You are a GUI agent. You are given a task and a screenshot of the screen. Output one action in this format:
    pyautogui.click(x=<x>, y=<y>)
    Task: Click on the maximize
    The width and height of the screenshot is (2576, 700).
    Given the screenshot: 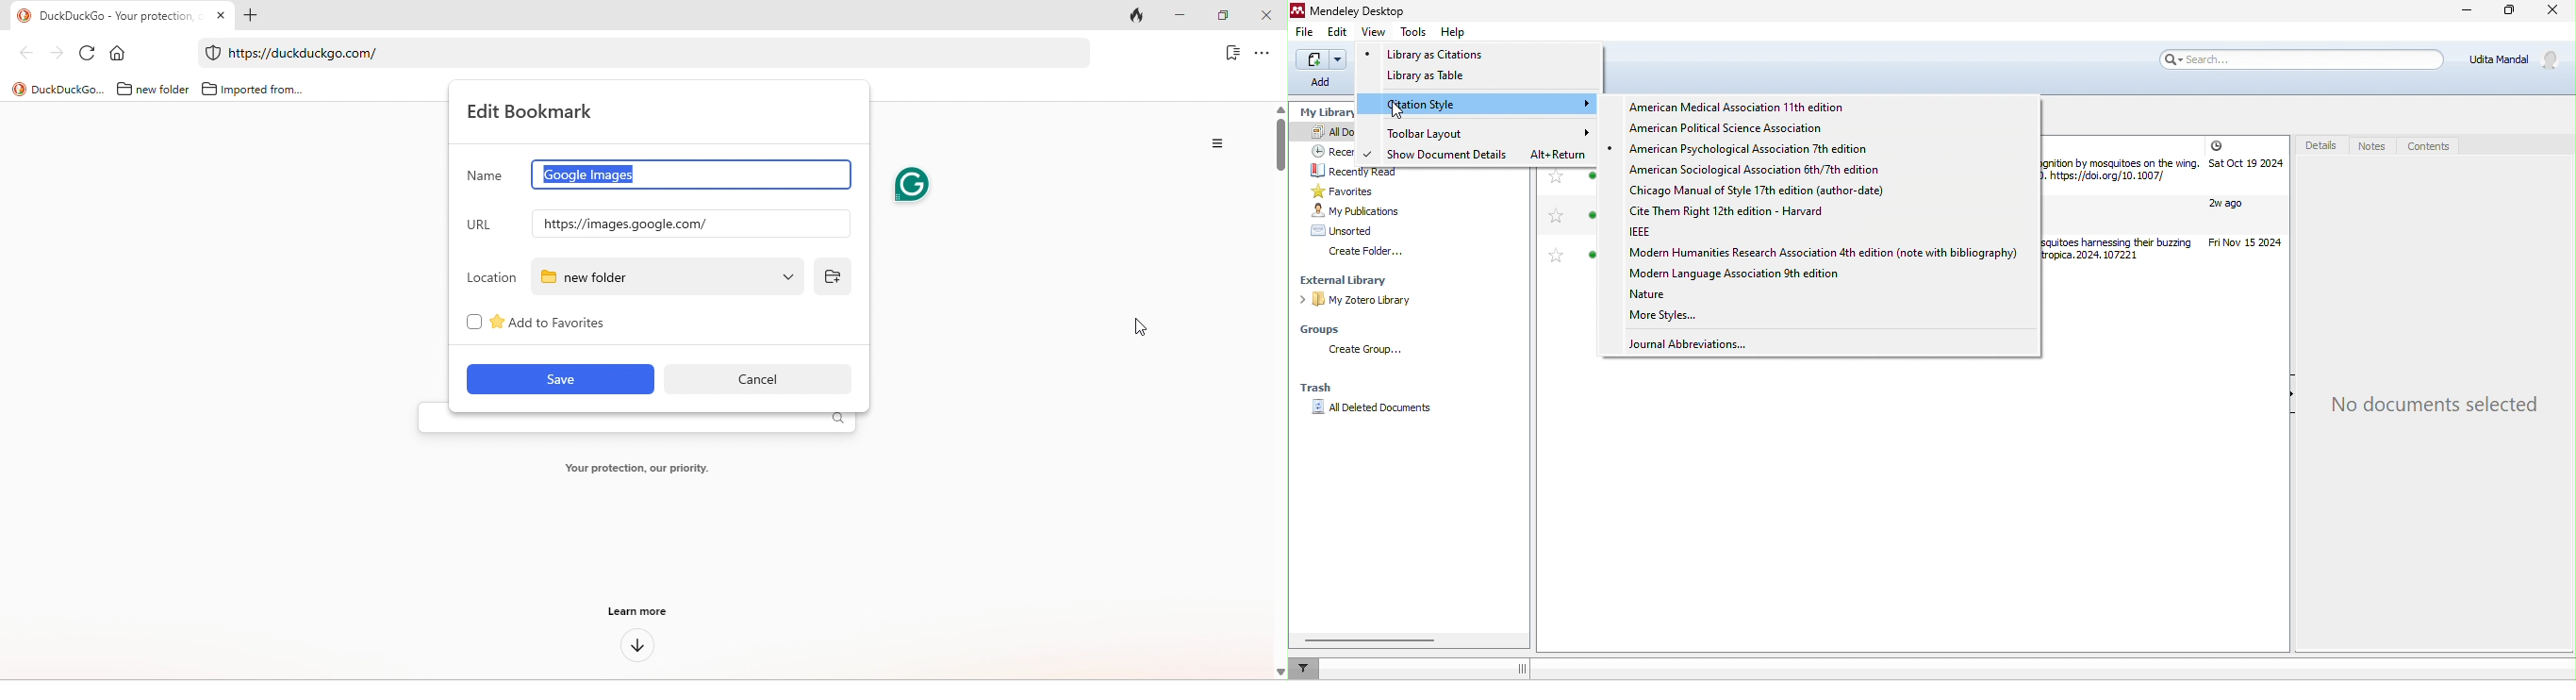 What is the action you would take?
    pyautogui.click(x=1227, y=16)
    